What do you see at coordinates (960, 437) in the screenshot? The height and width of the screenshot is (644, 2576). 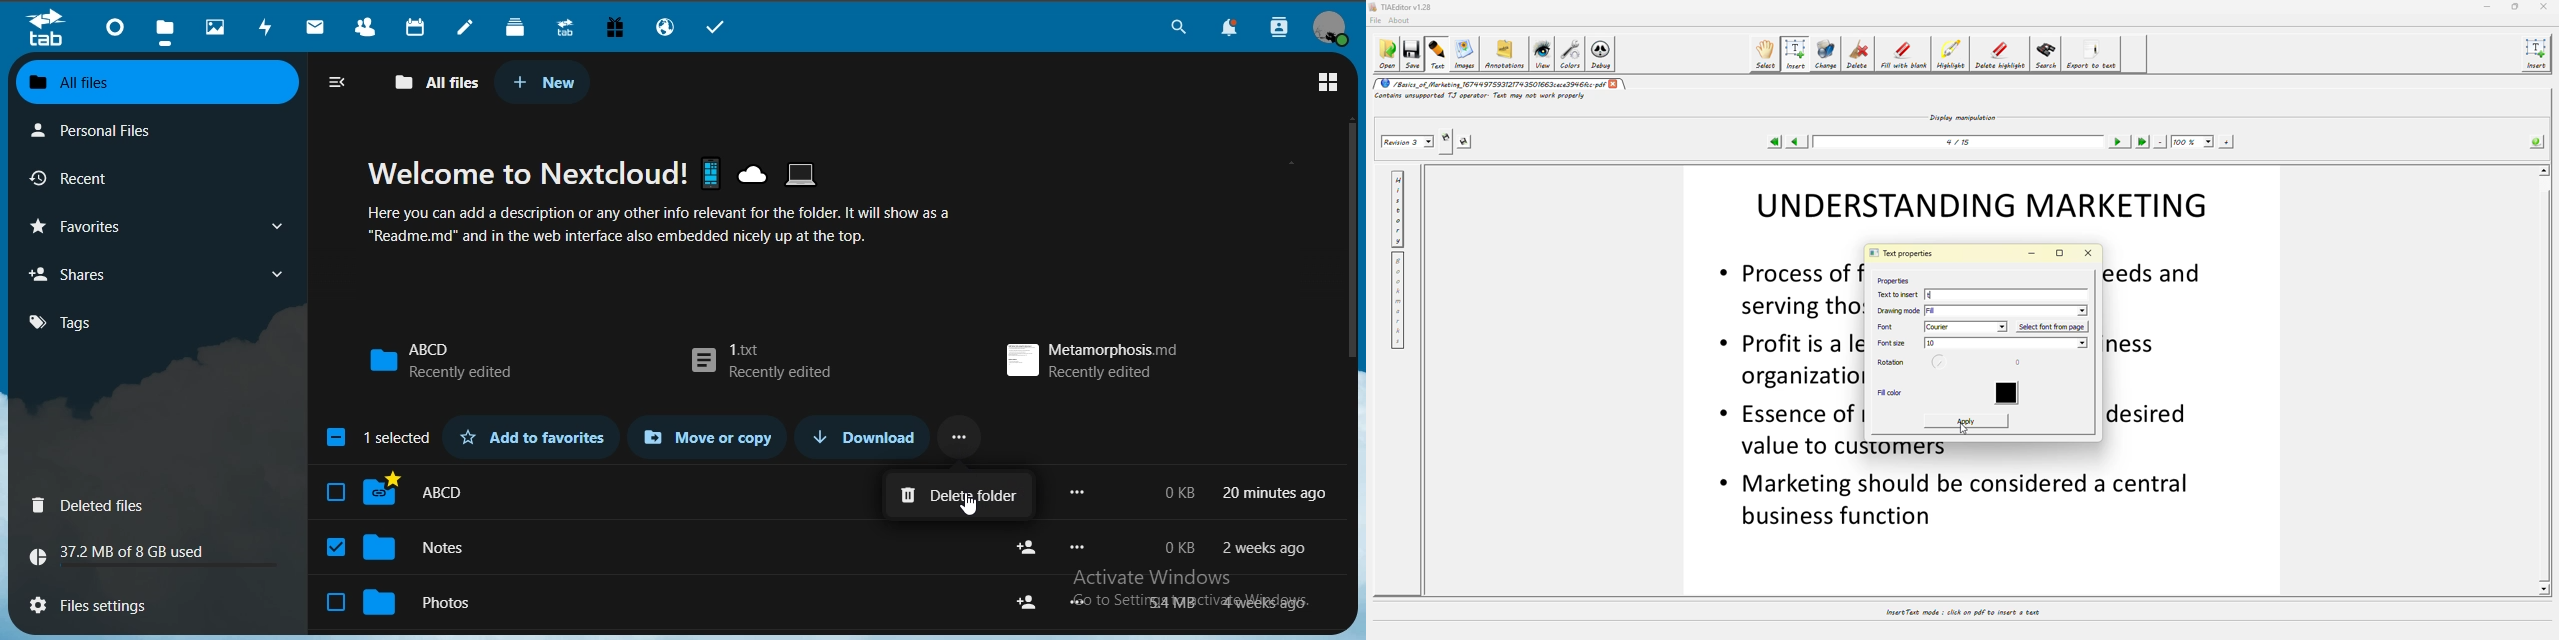 I see `...` at bounding box center [960, 437].